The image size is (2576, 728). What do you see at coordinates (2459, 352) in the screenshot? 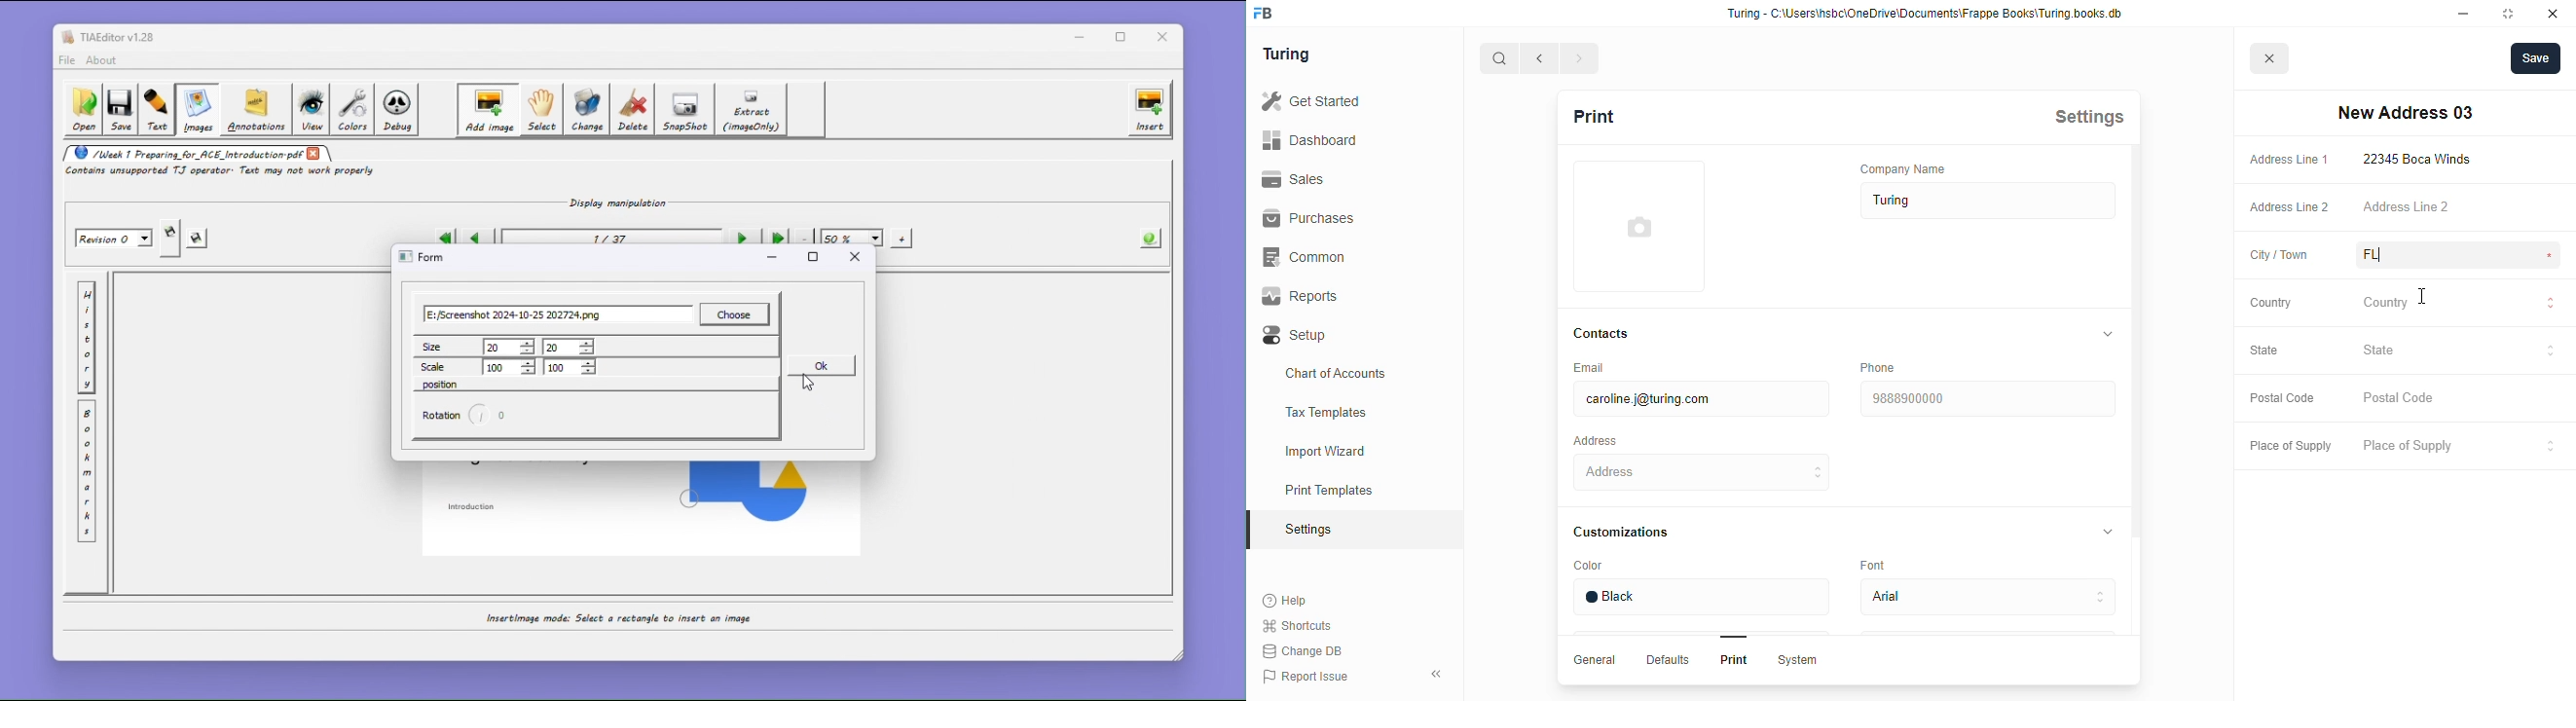
I see `state` at bounding box center [2459, 352].